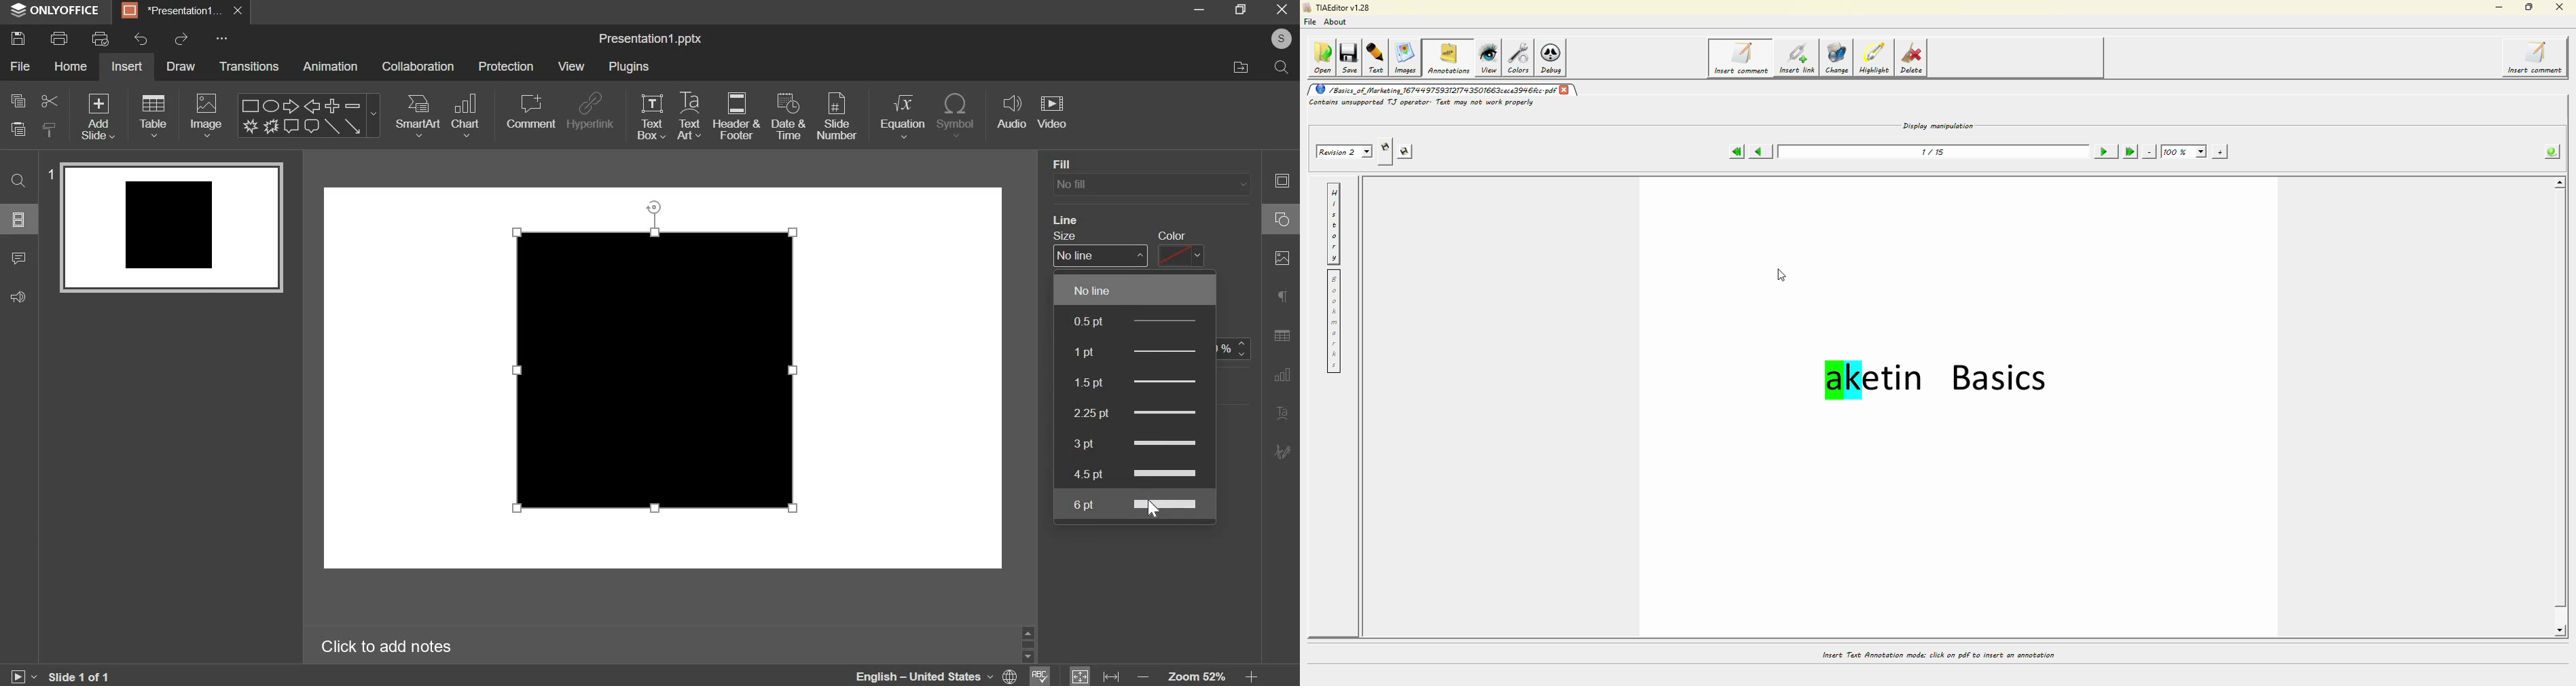  I want to click on Color, so click(1172, 232).